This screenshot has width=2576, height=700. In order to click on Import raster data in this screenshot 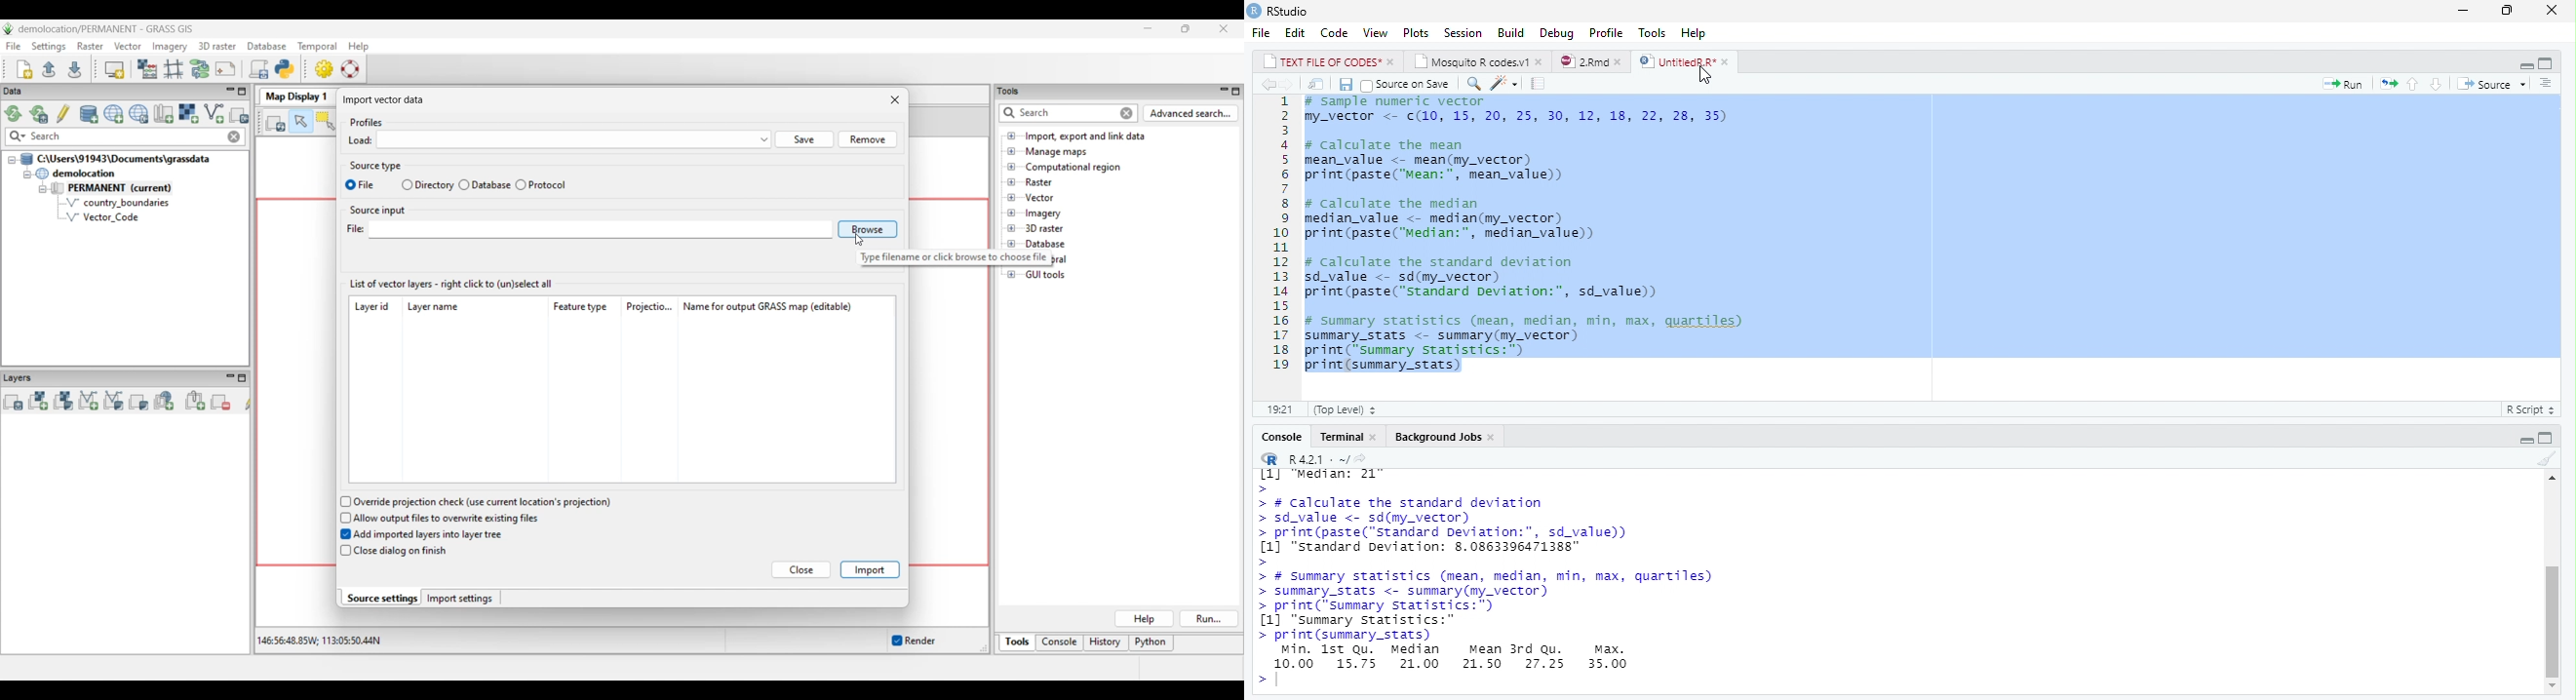, I will do `click(187, 114)`.